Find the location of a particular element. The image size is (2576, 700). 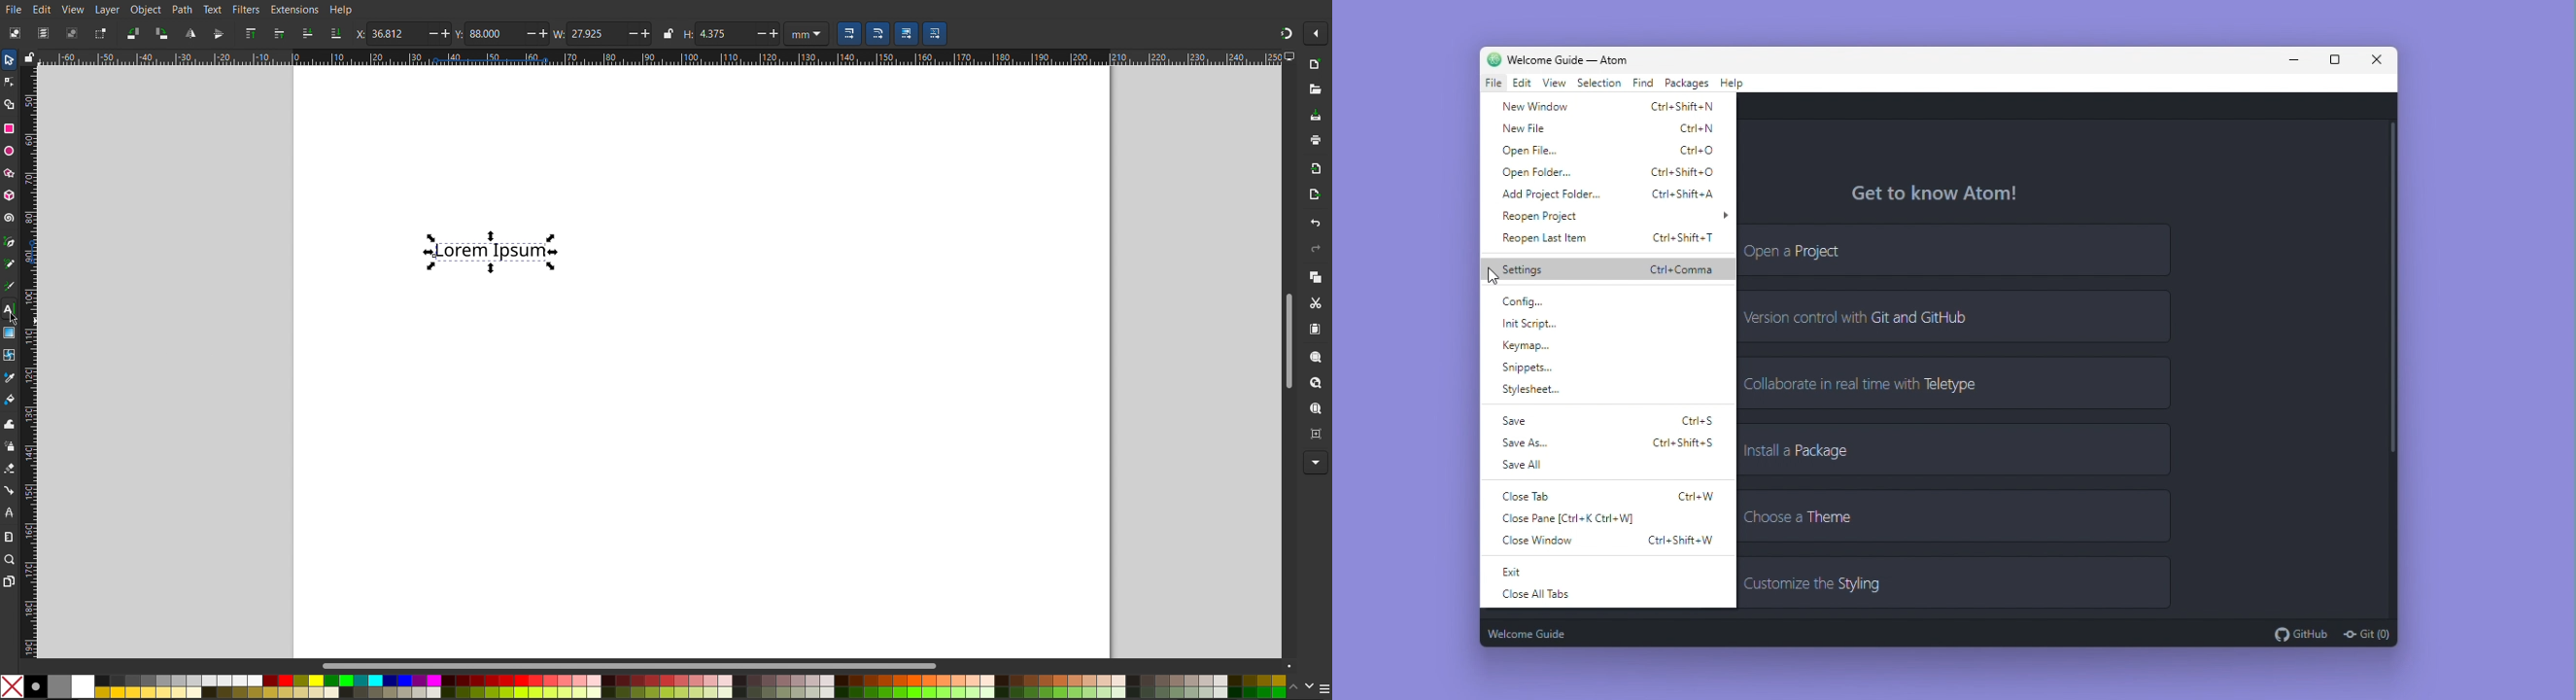

Maximize is located at coordinates (2334, 57).